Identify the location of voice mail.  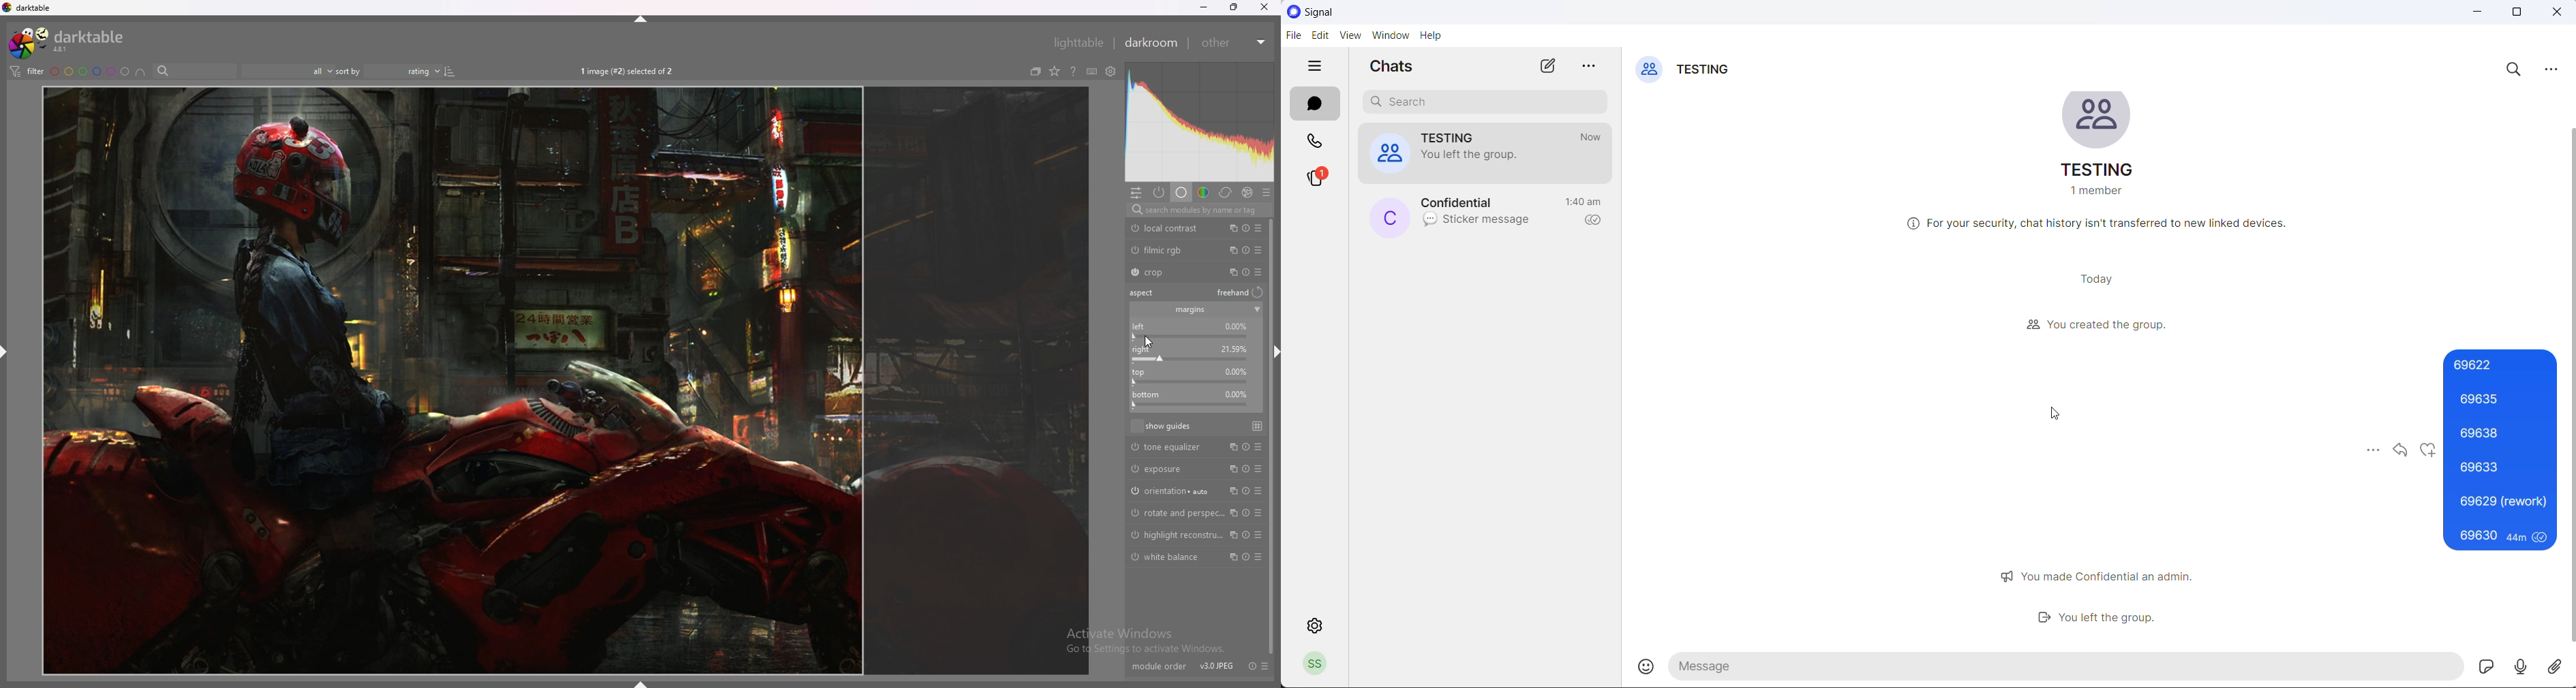
(2524, 666).